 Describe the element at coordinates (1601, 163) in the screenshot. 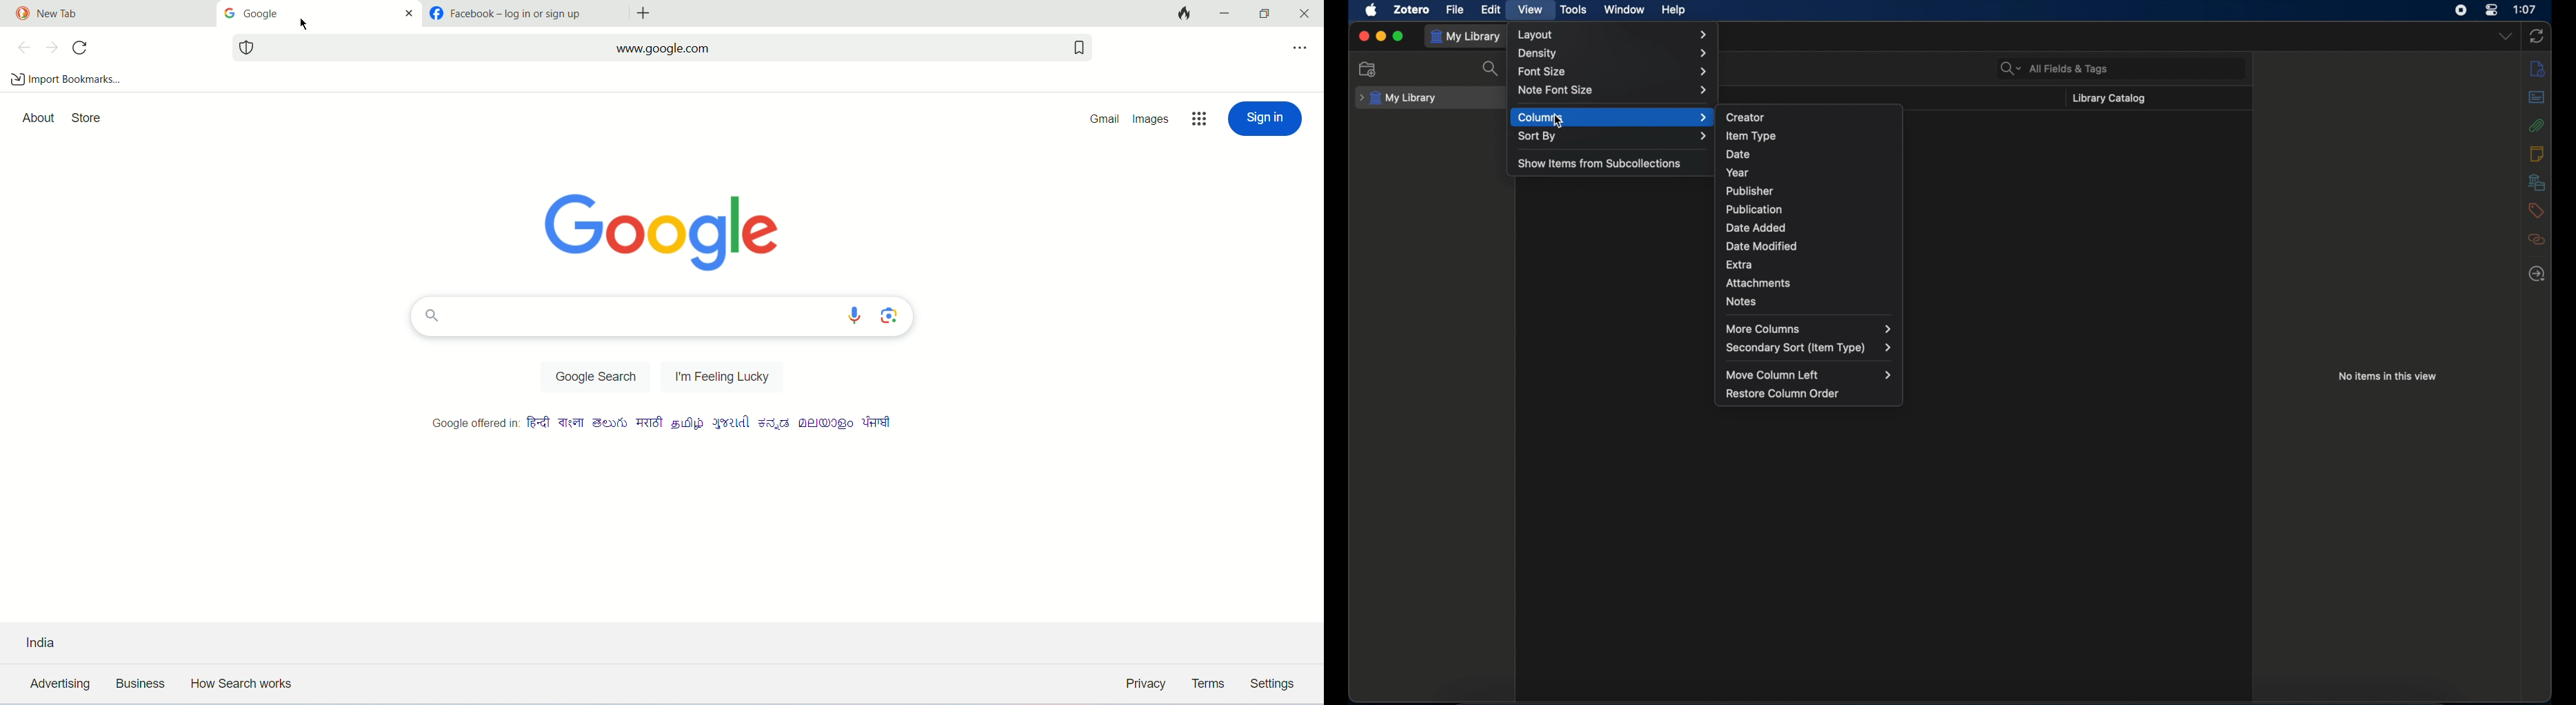

I see `show items from subcolelctions` at that location.